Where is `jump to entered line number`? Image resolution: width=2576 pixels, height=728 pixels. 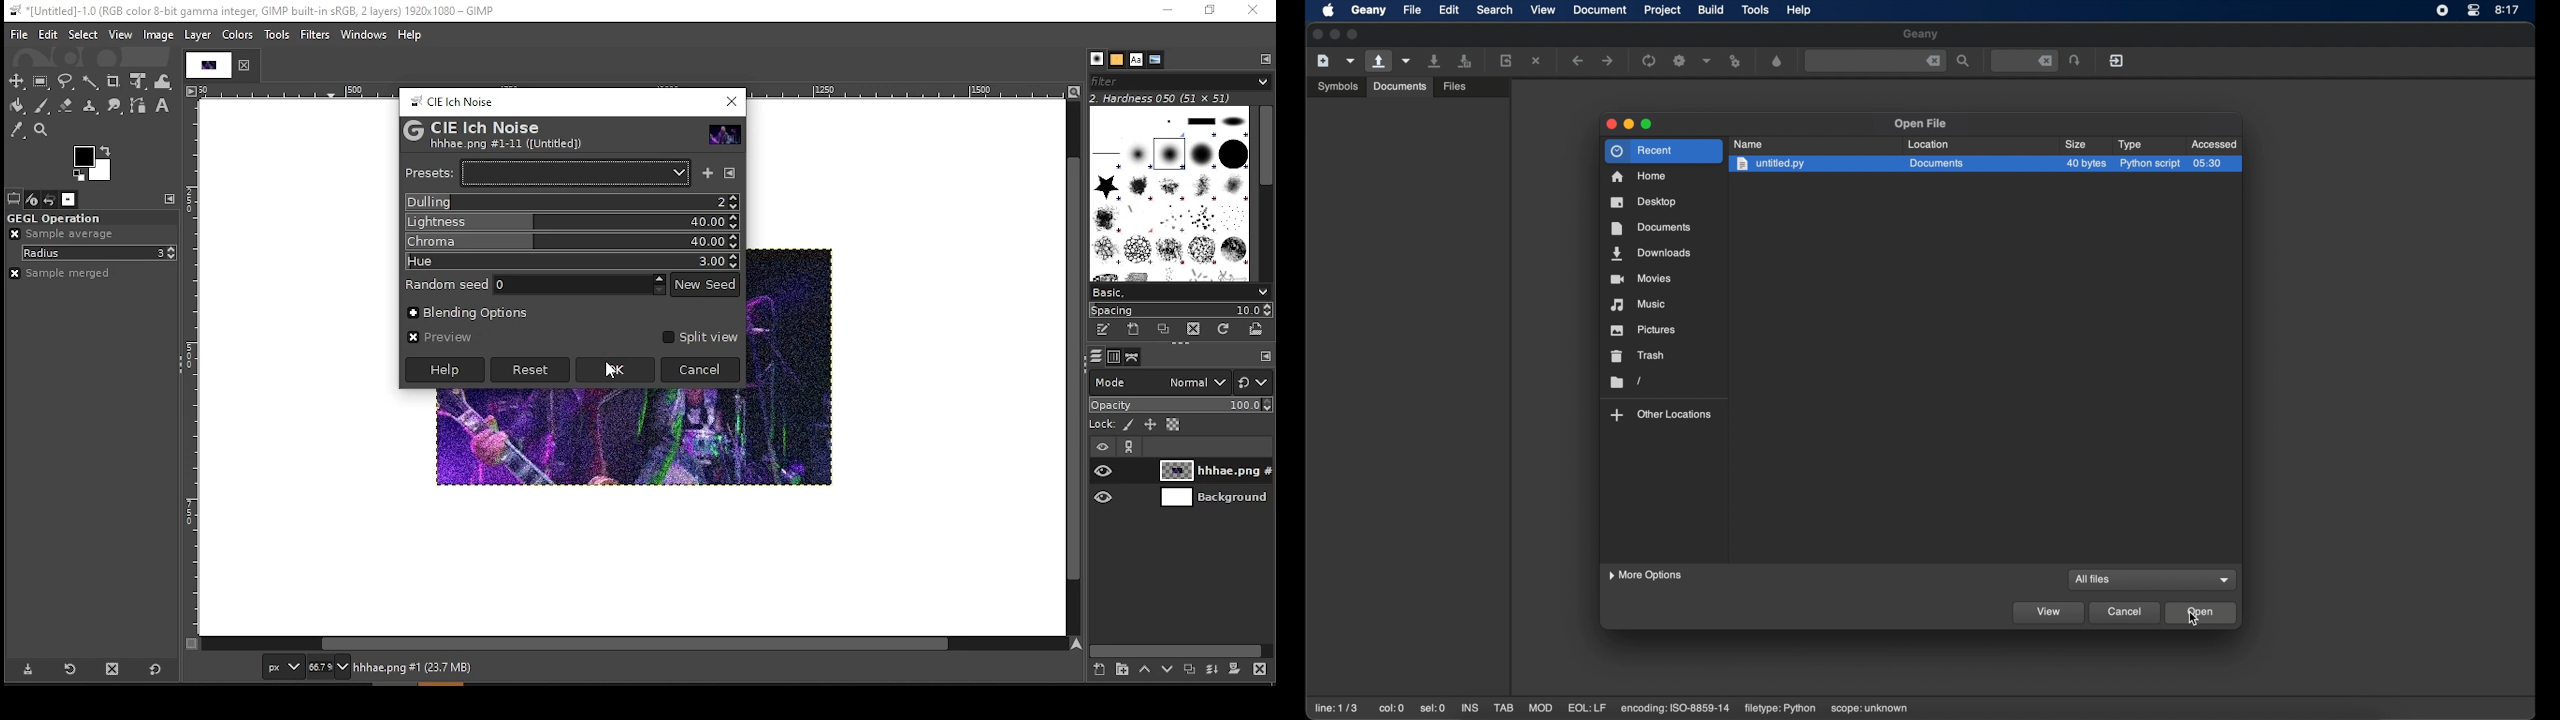
jump to entered line number is located at coordinates (2025, 61).